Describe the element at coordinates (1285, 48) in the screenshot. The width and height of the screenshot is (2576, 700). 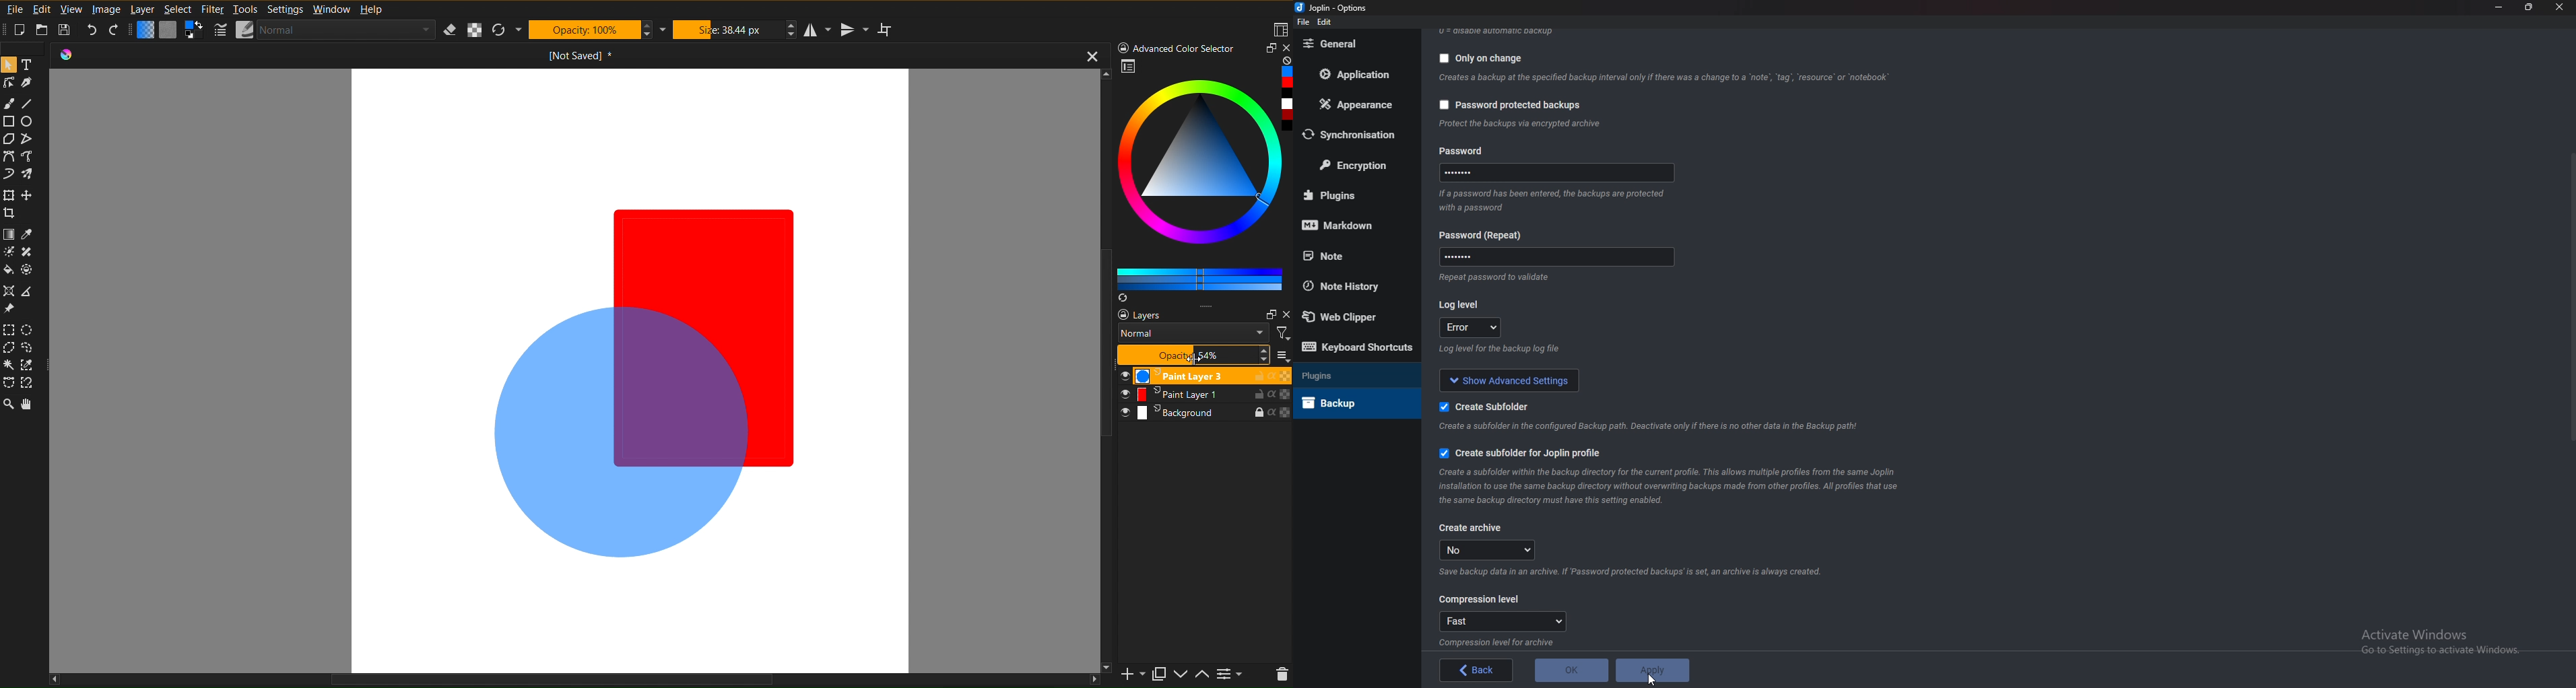
I see `close` at that location.